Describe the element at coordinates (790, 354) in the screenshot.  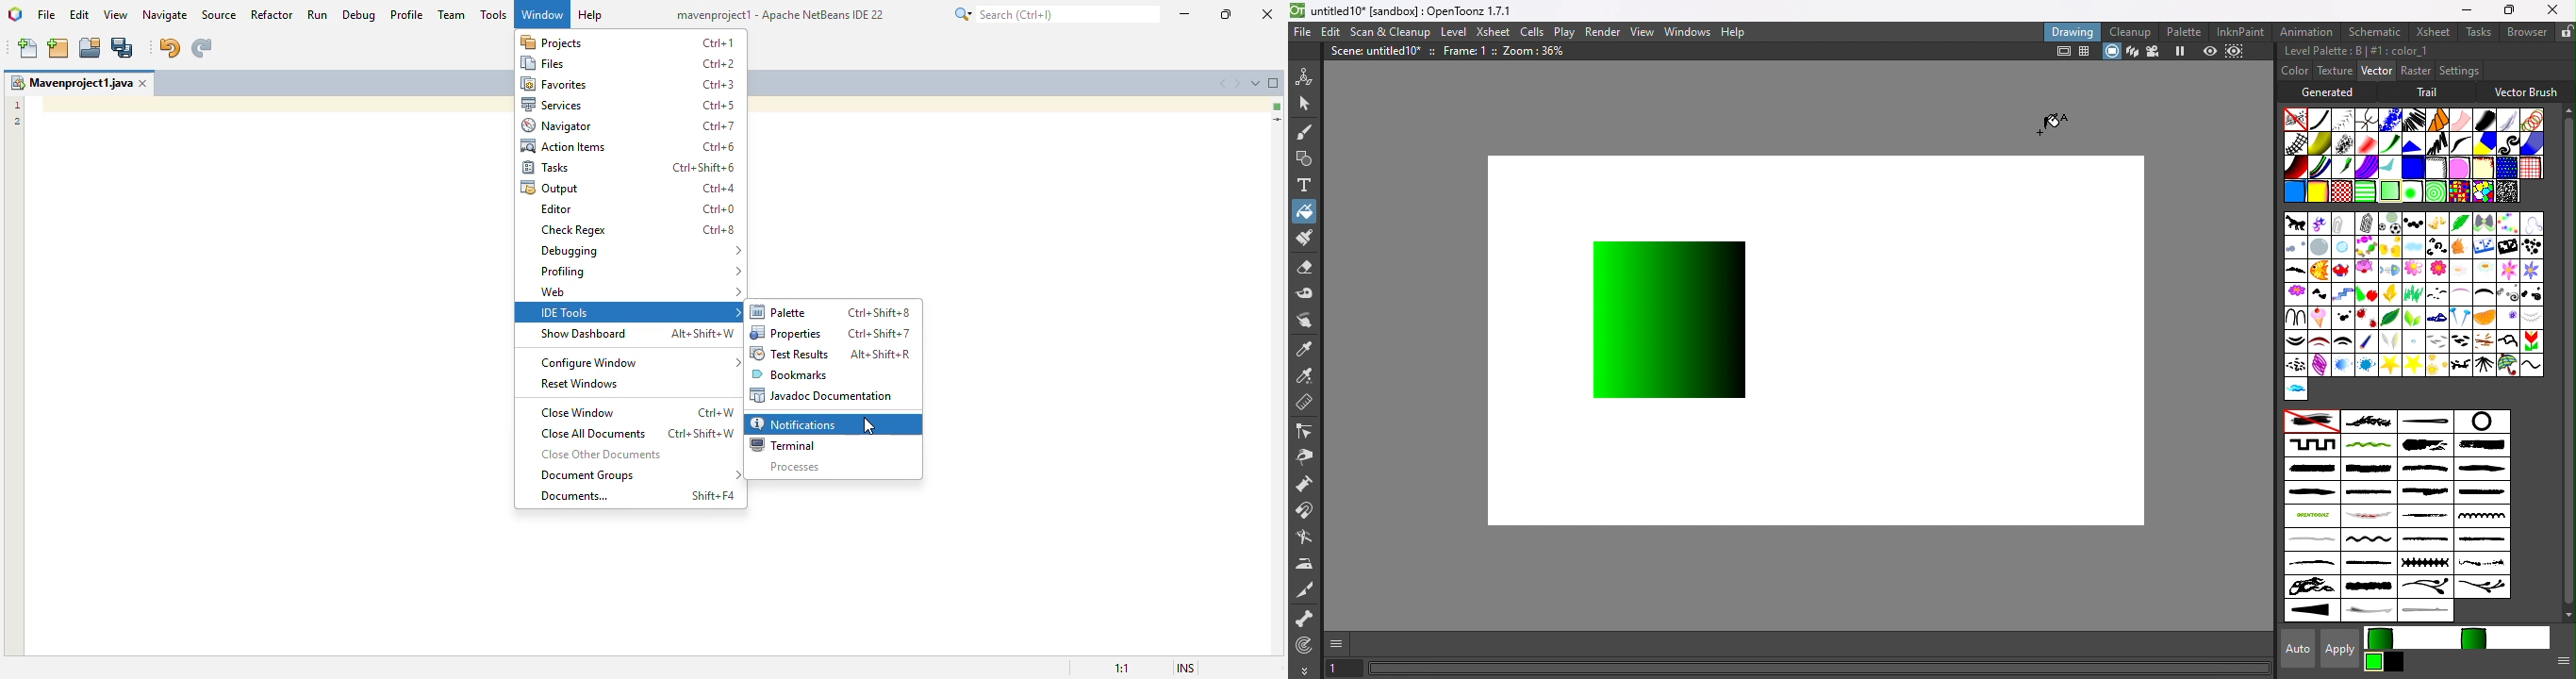
I see `test results` at that location.